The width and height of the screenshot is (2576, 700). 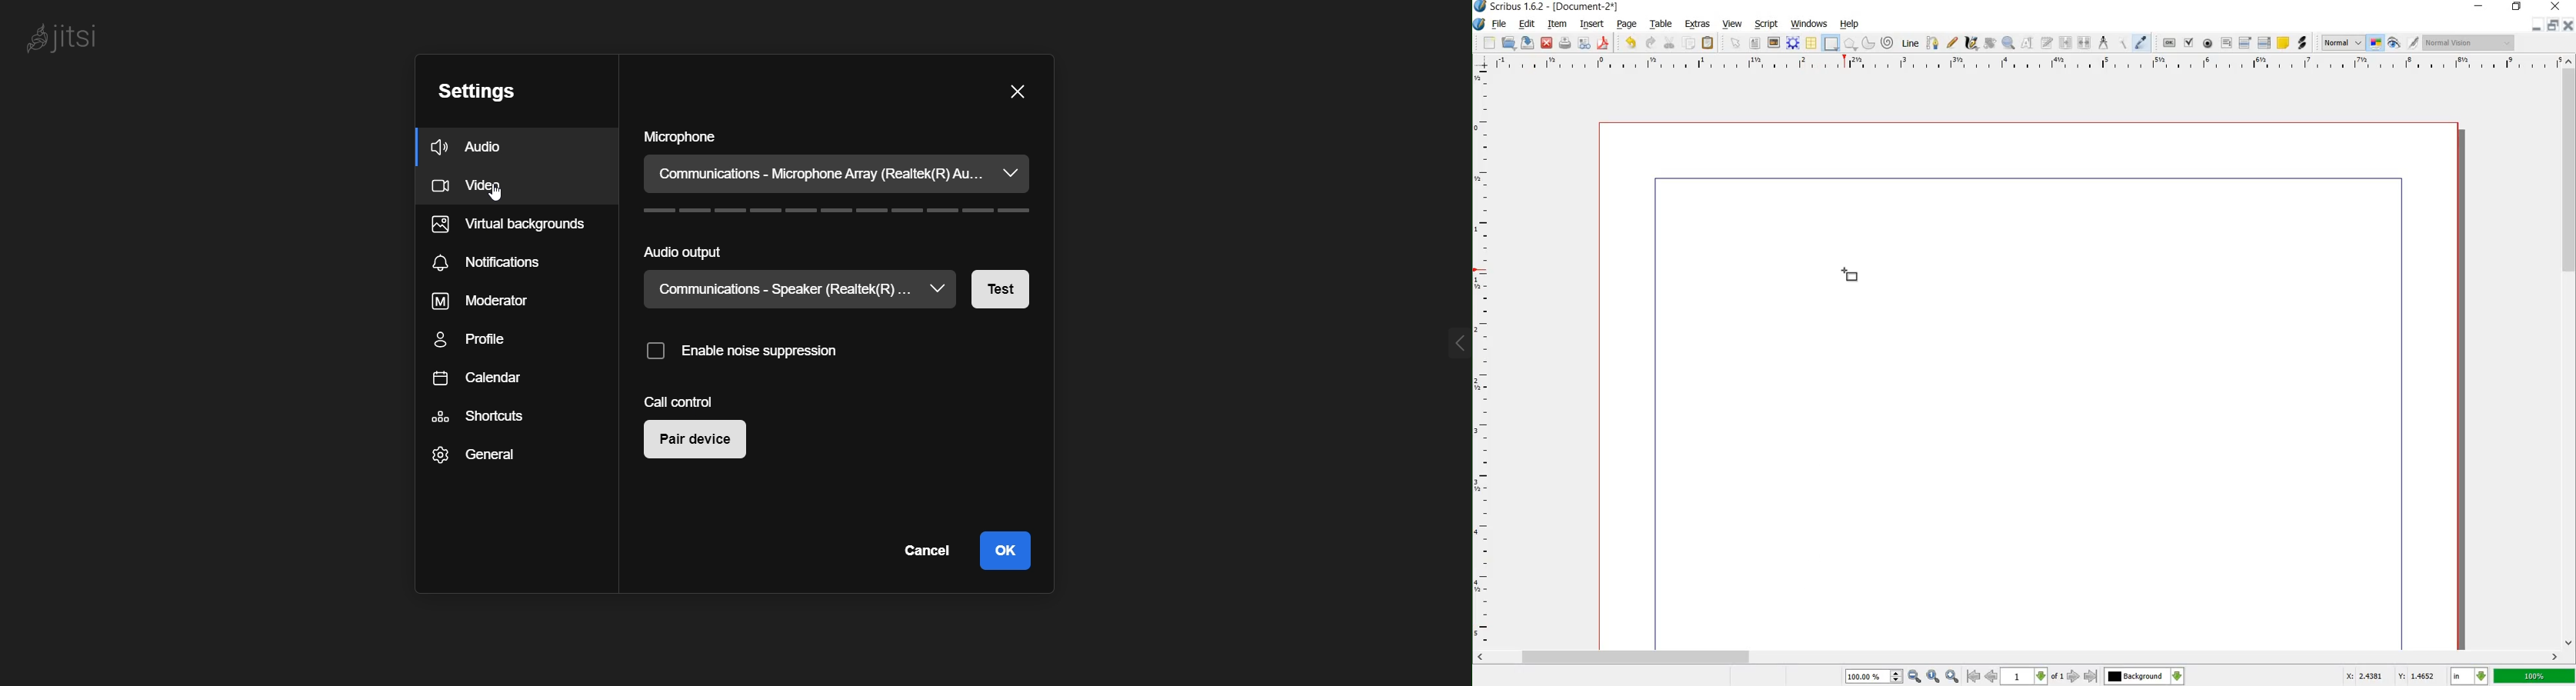 I want to click on RULER, so click(x=1483, y=357).